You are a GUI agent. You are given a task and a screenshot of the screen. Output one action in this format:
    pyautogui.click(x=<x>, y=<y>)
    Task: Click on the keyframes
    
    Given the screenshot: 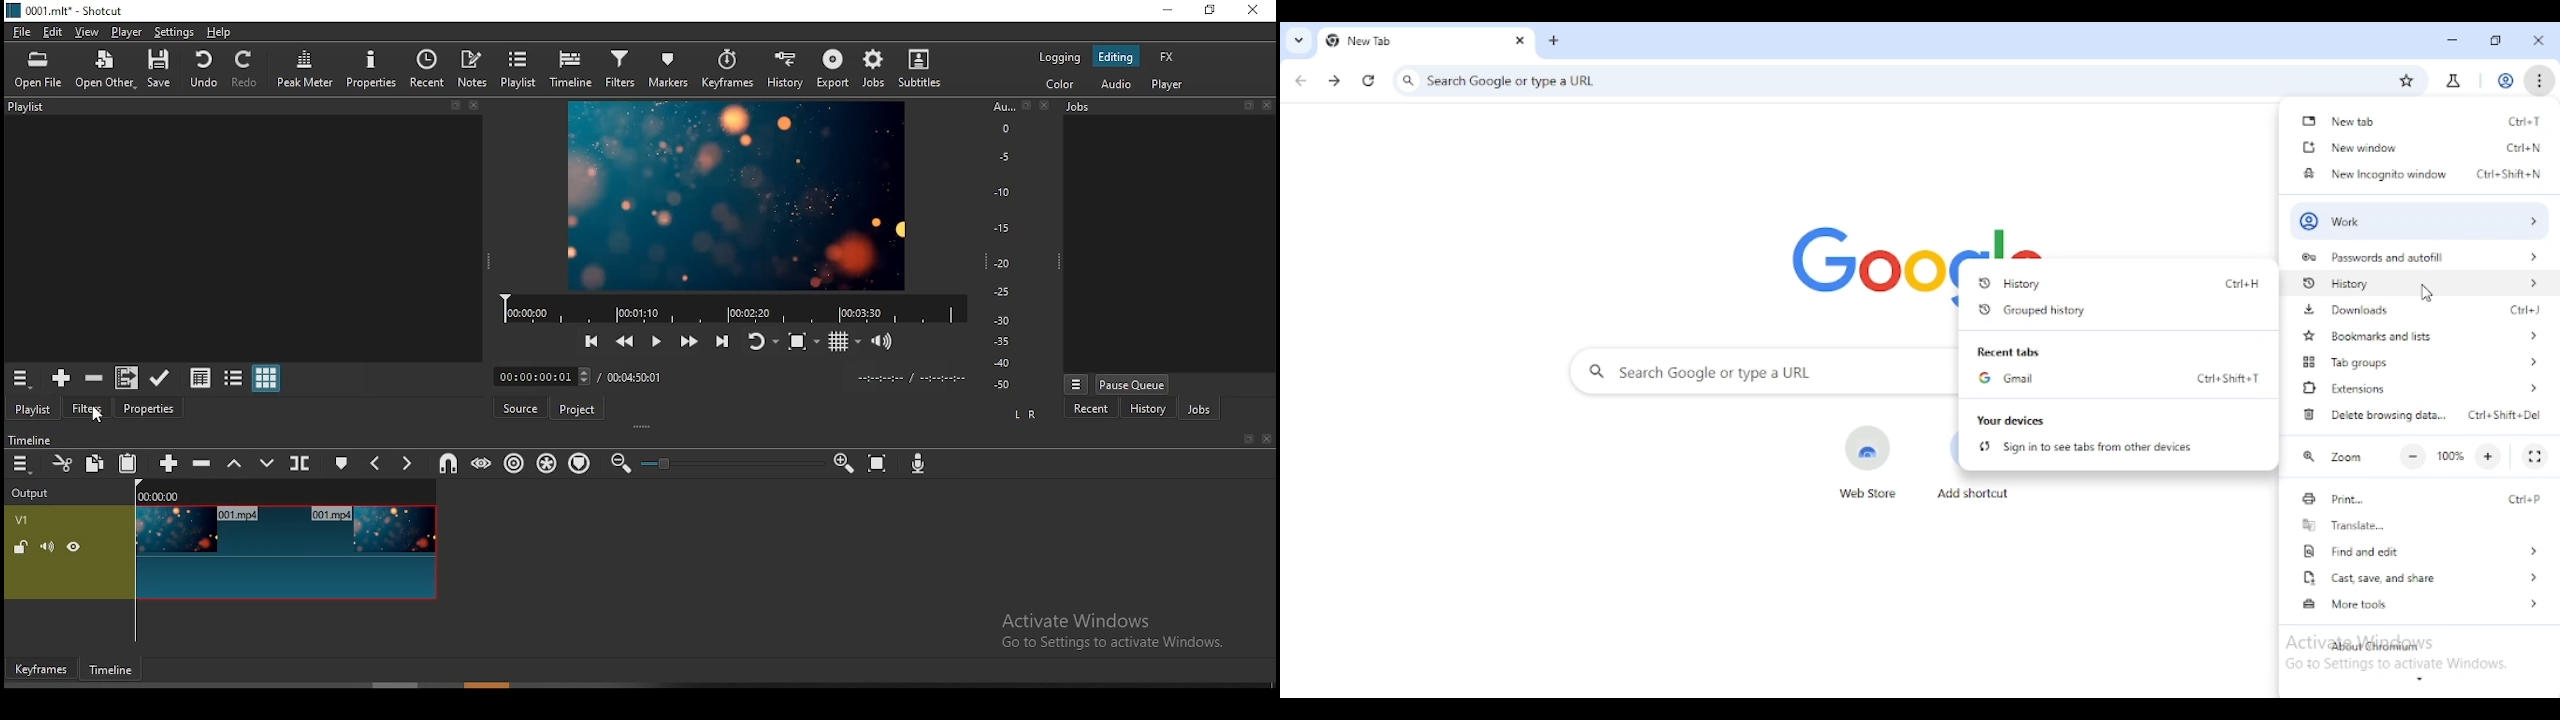 What is the action you would take?
    pyautogui.click(x=727, y=67)
    